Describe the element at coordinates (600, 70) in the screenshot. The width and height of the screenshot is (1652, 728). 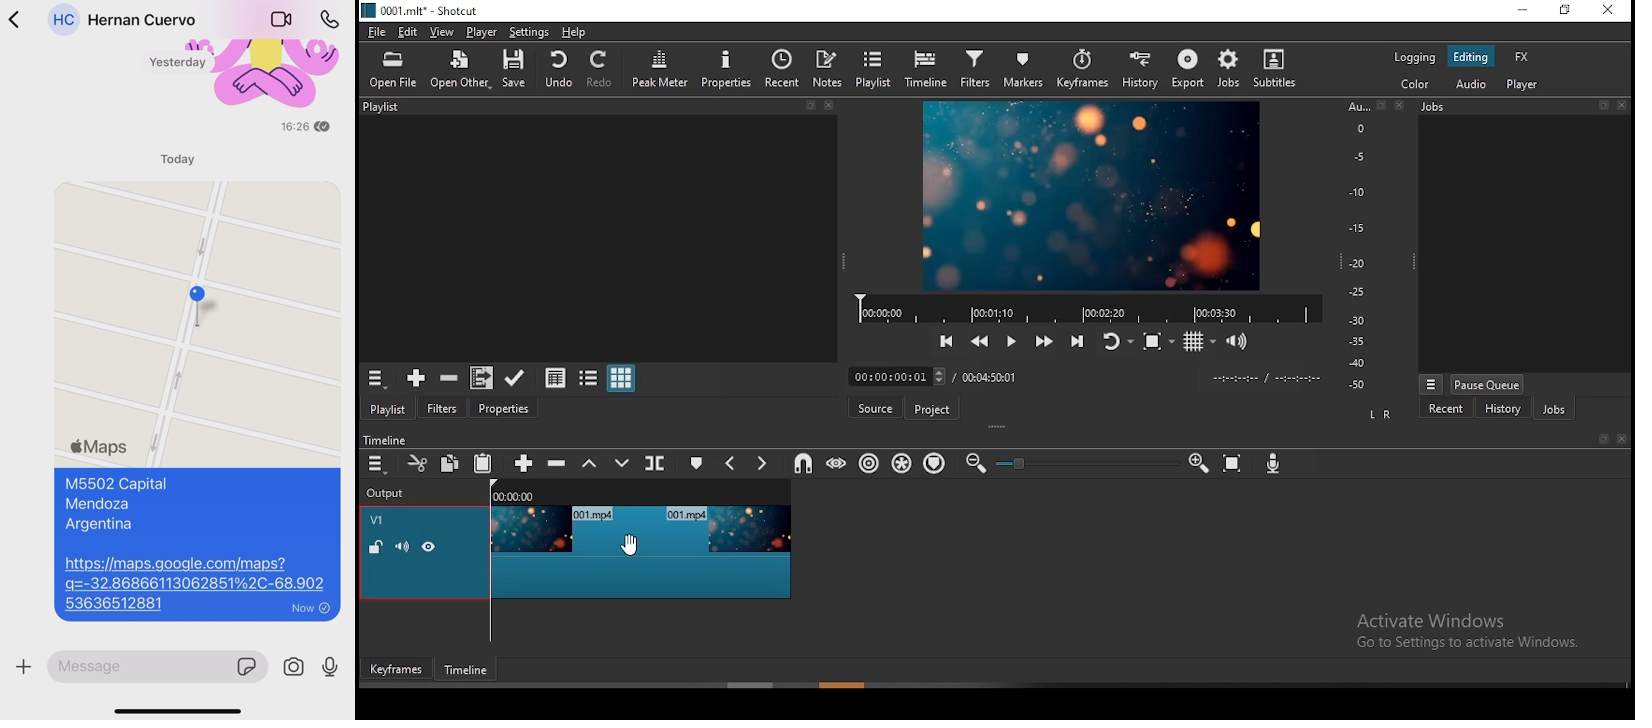
I see `redo` at that location.